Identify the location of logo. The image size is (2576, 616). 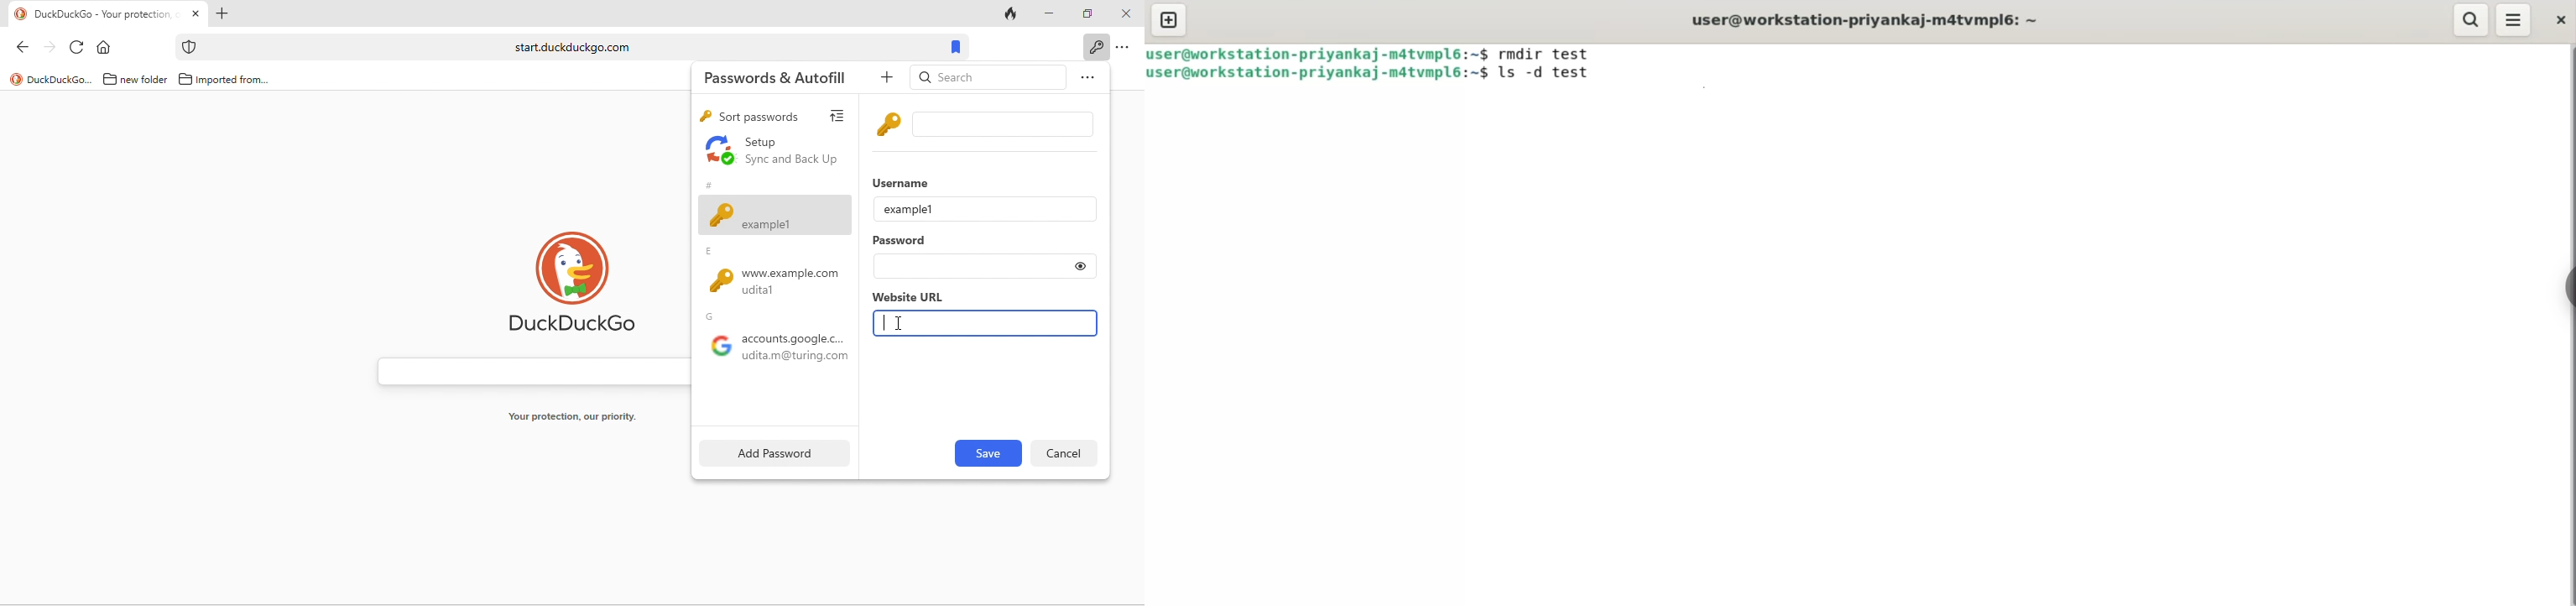
(16, 79).